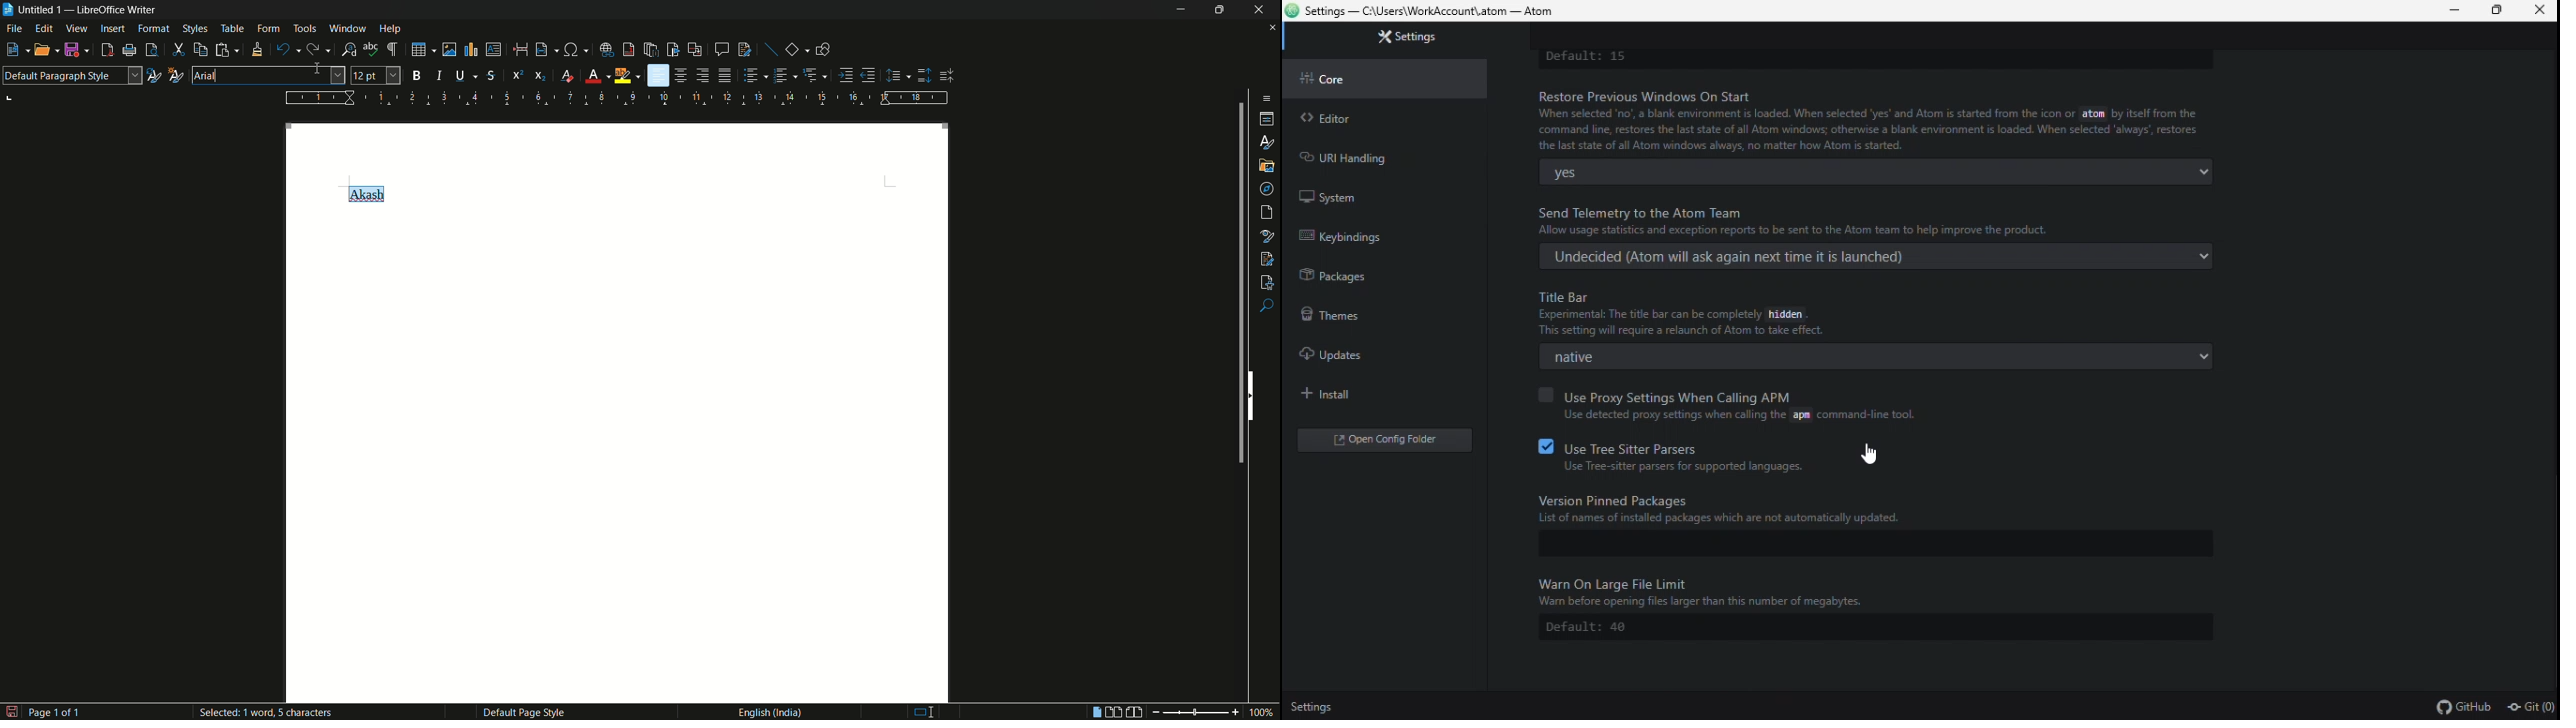 Image resolution: width=2576 pixels, height=728 pixels. Describe the element at coordinates (268, 28) in the screenshot. I see `form menu` at that location.